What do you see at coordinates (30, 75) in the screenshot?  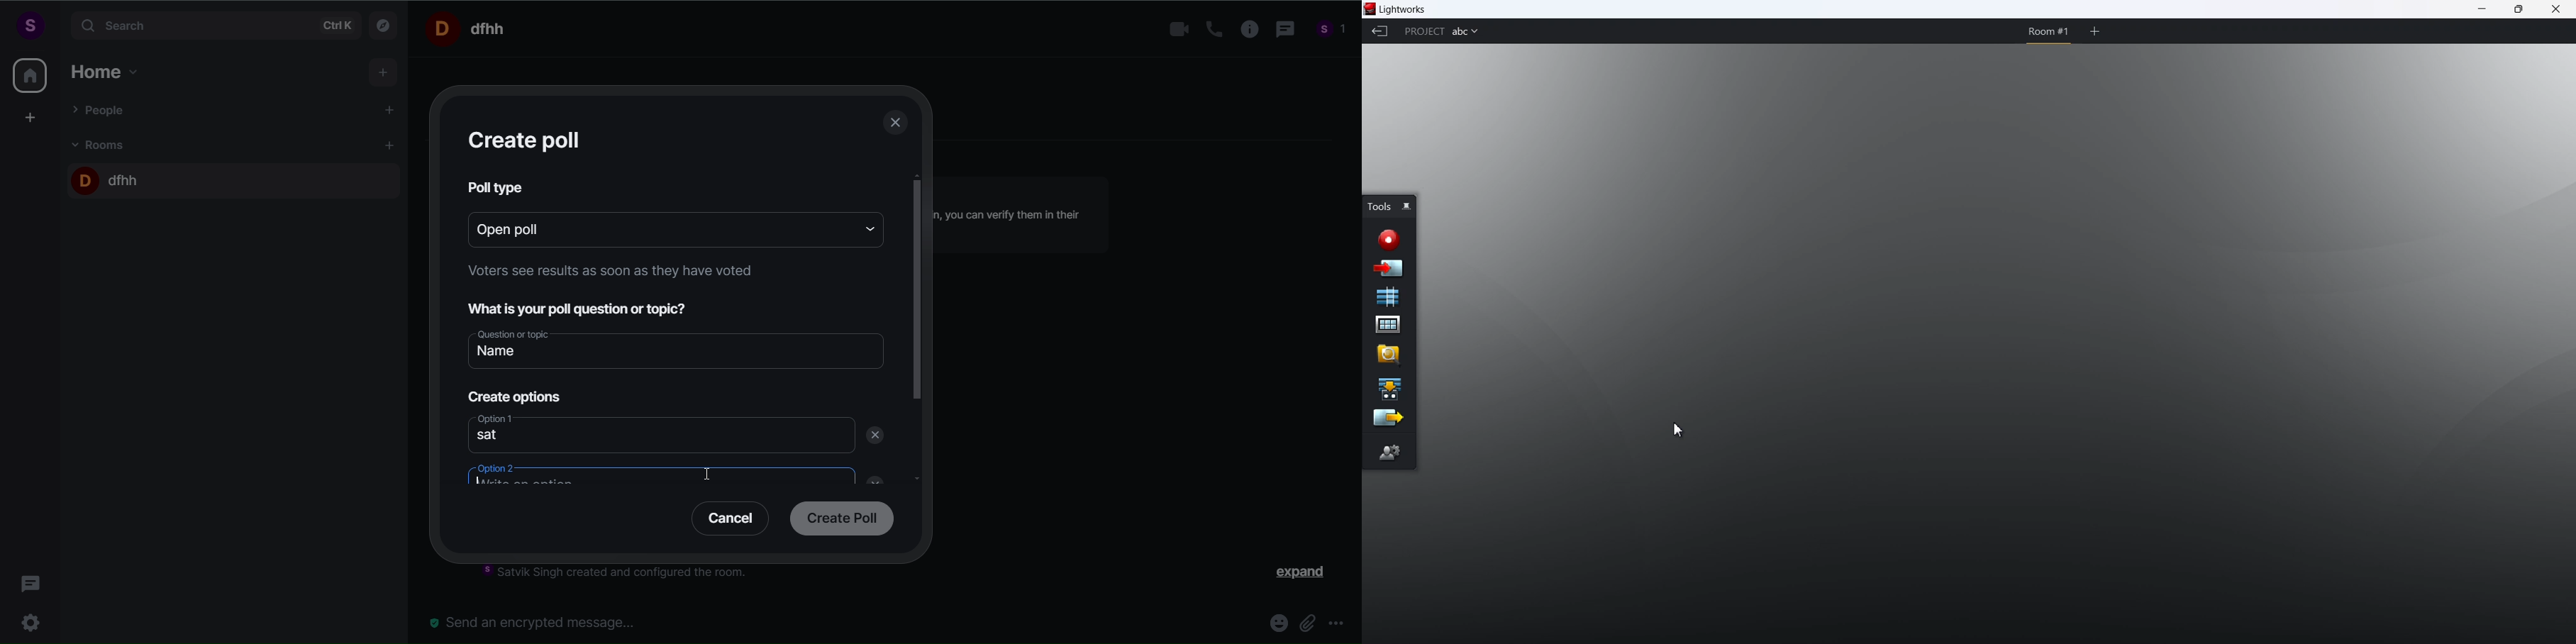 I see `home` at bounding box center [30, 75].